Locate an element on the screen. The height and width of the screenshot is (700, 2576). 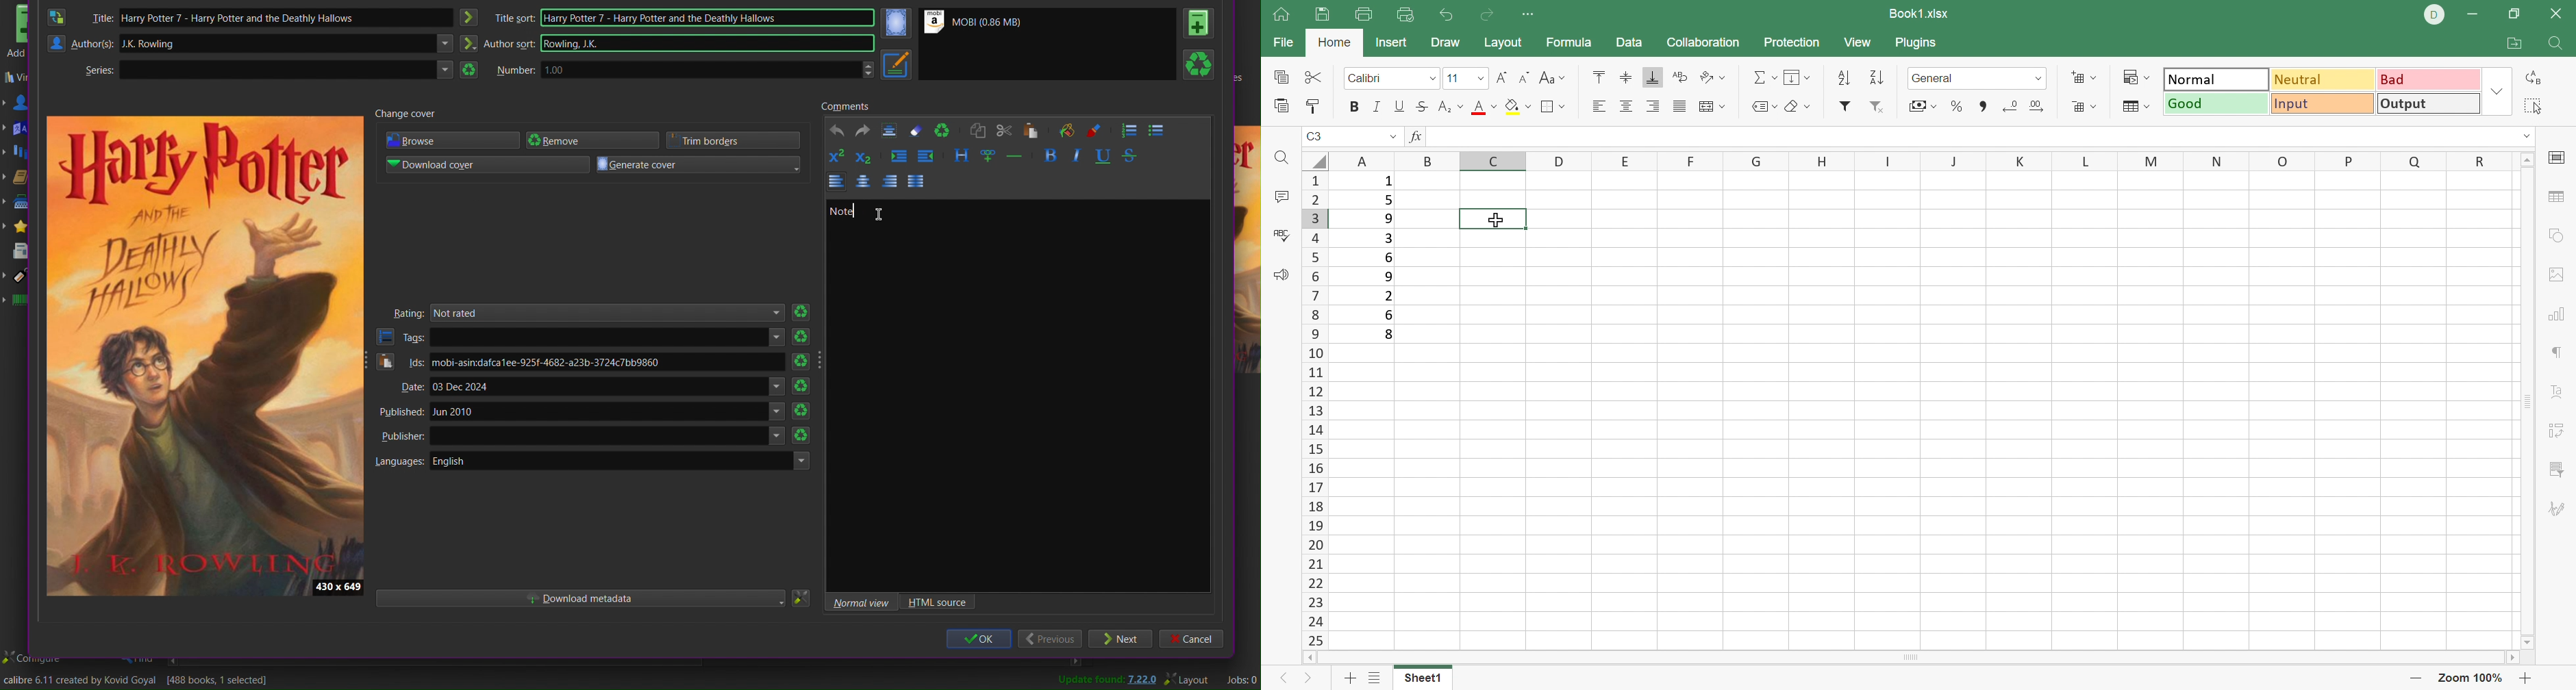
Slicer settings is located at coordinates (2558, 470).